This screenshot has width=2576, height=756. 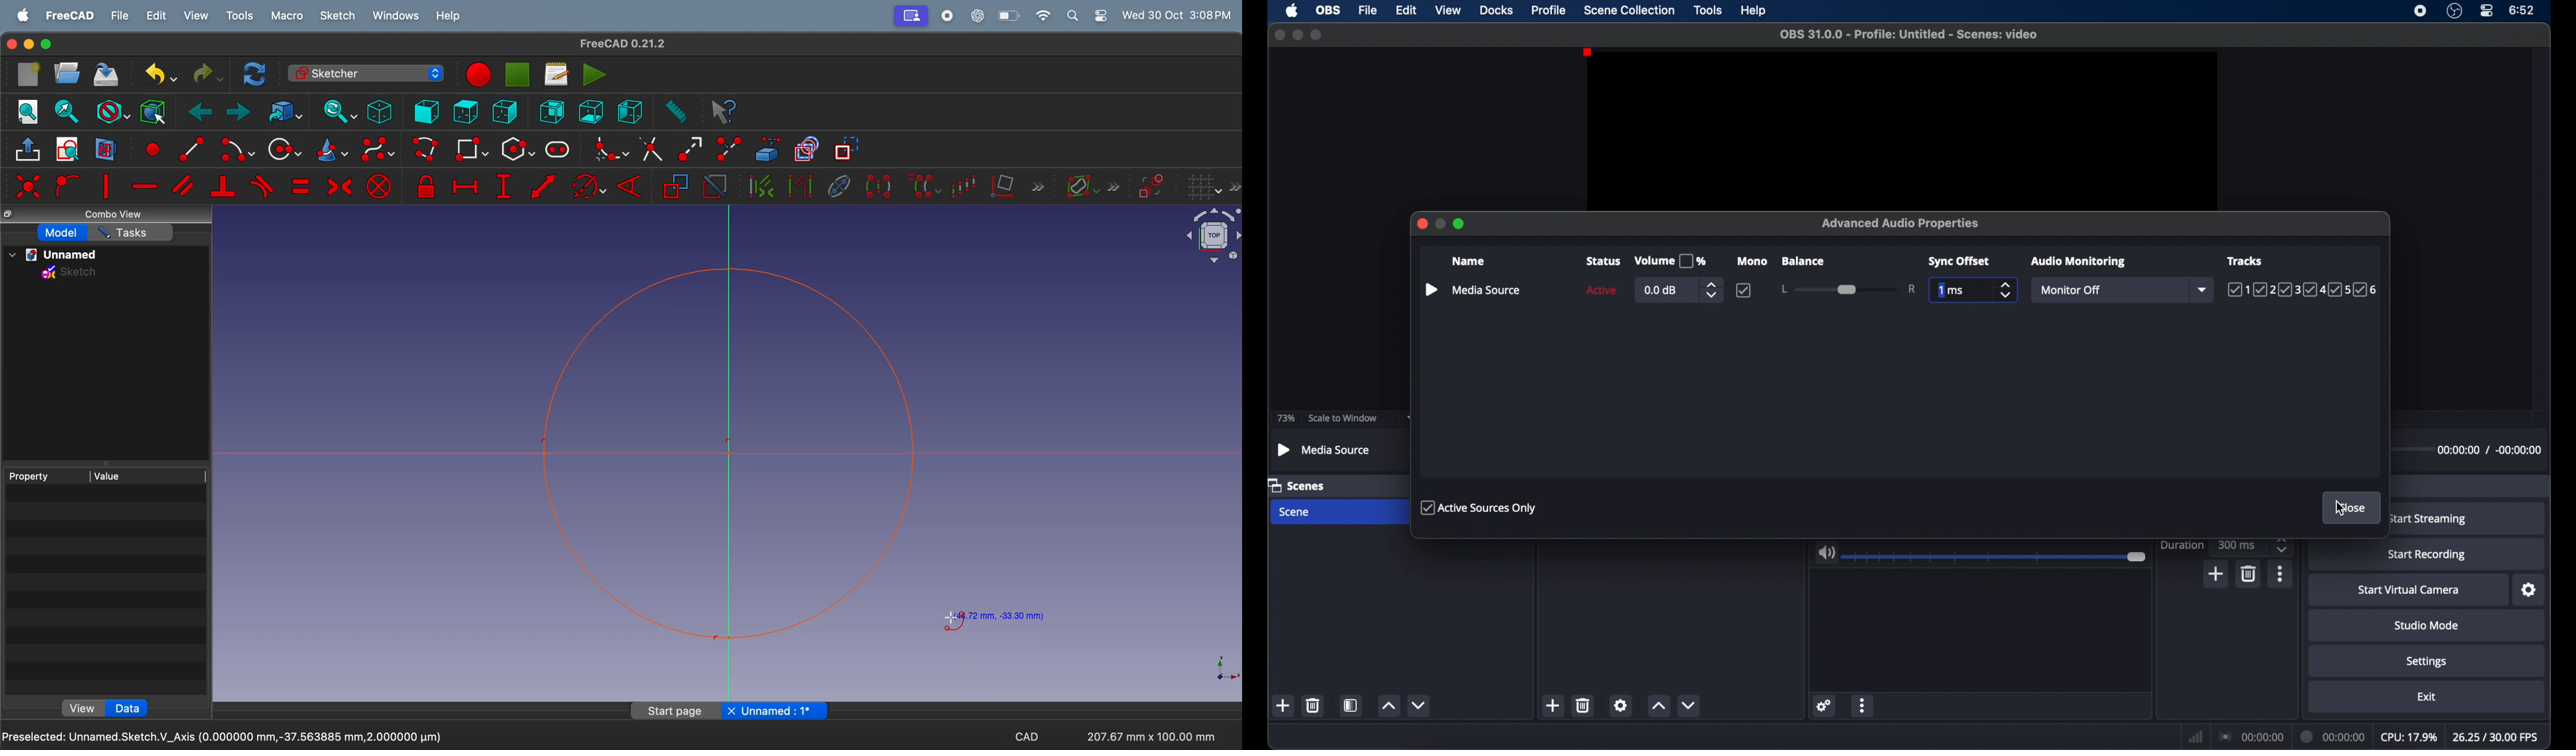 What do you see at coordinates (1419, 705) in the screenshot?
I see `decrement` at bounding box center [1419, 705].